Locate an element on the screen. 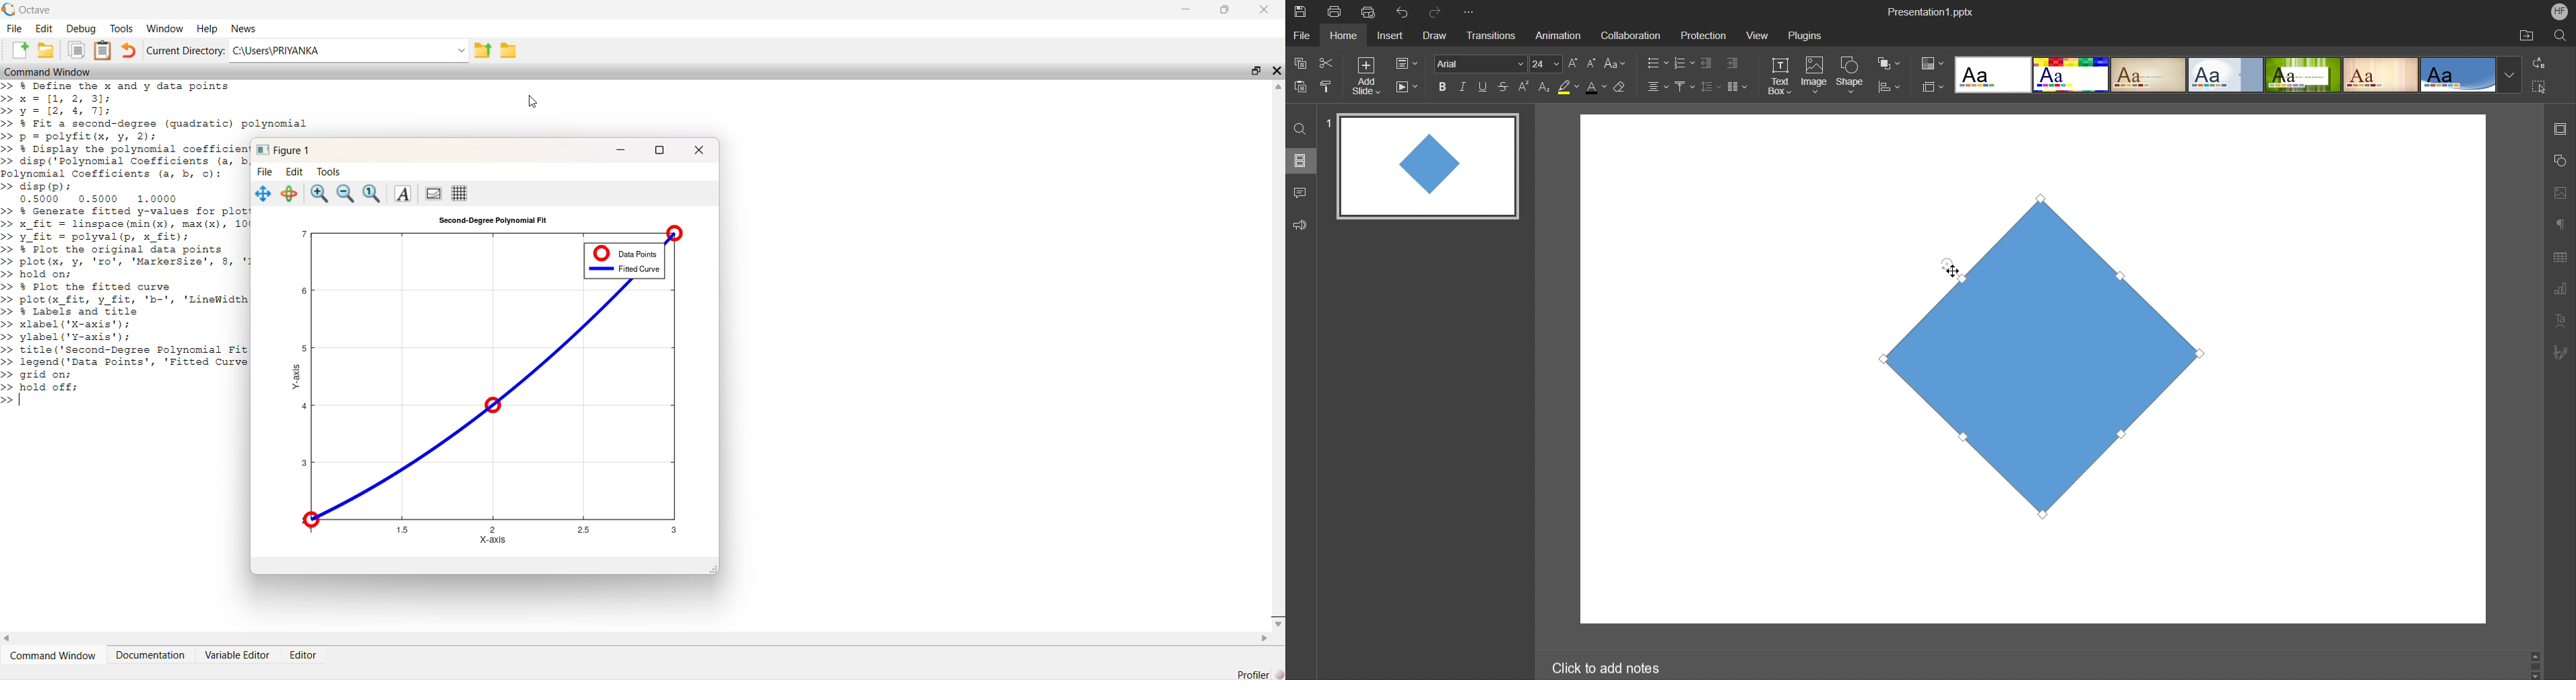  Line Spacing is located at coordinates (1711, 86).